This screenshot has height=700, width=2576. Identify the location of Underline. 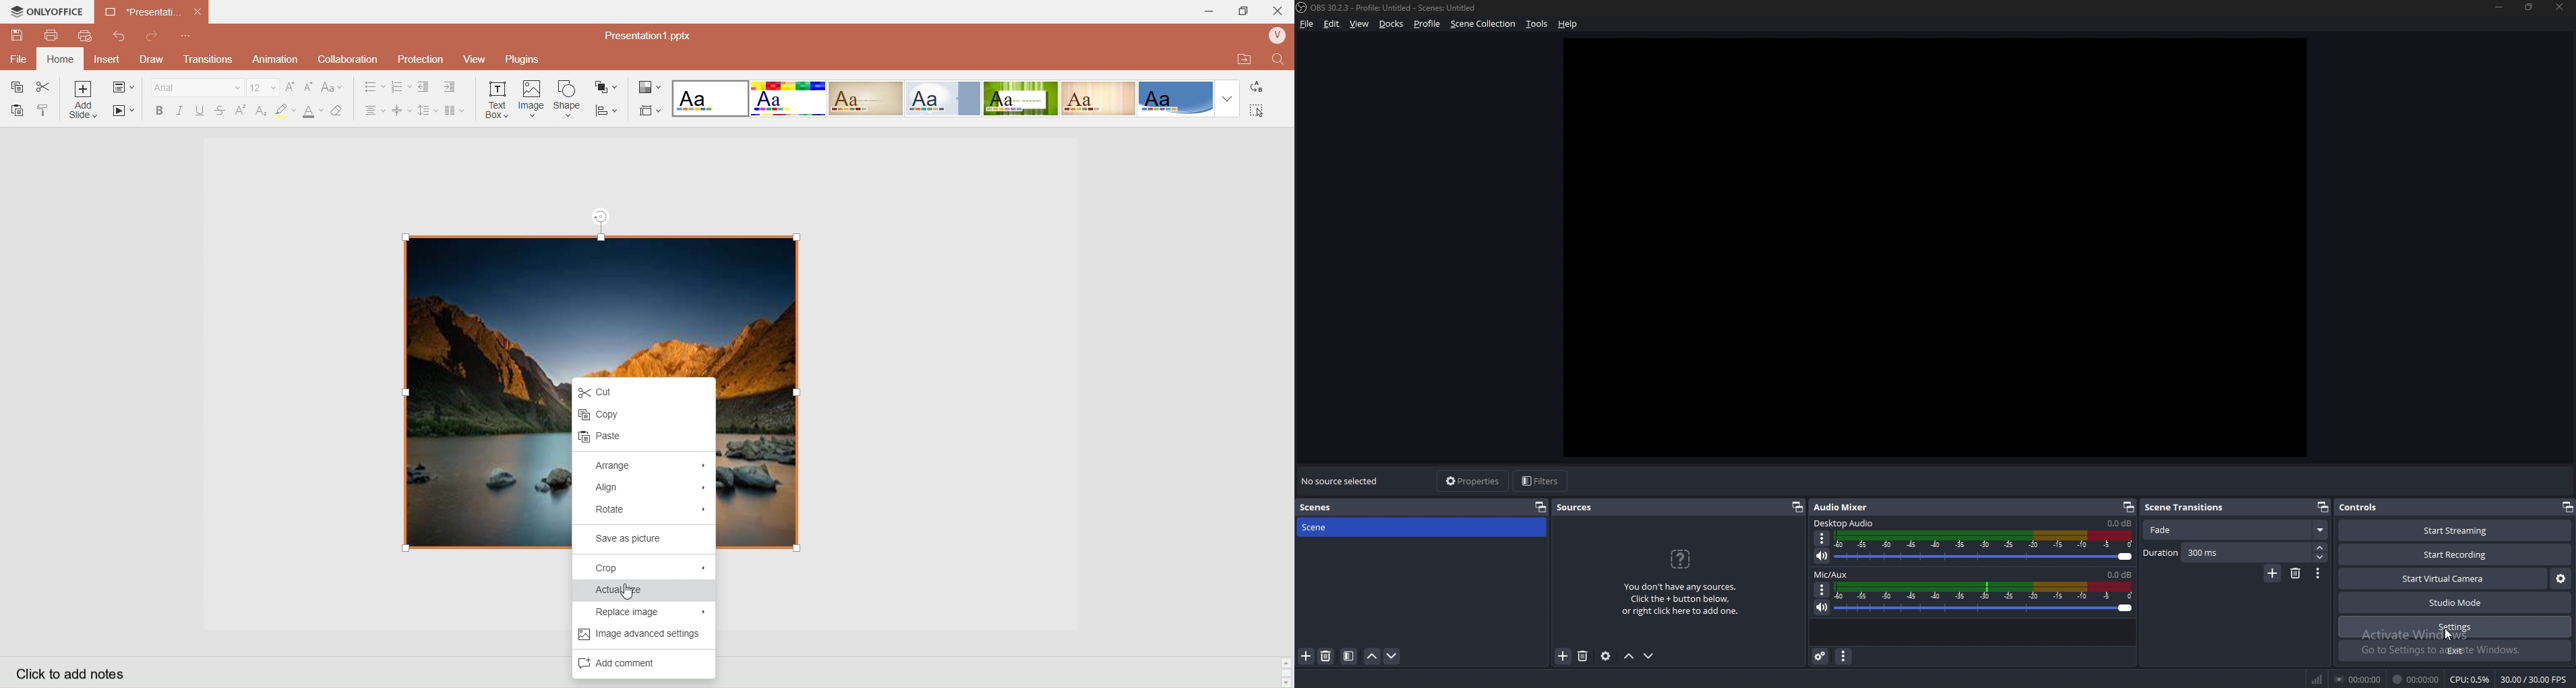
(200, 111).